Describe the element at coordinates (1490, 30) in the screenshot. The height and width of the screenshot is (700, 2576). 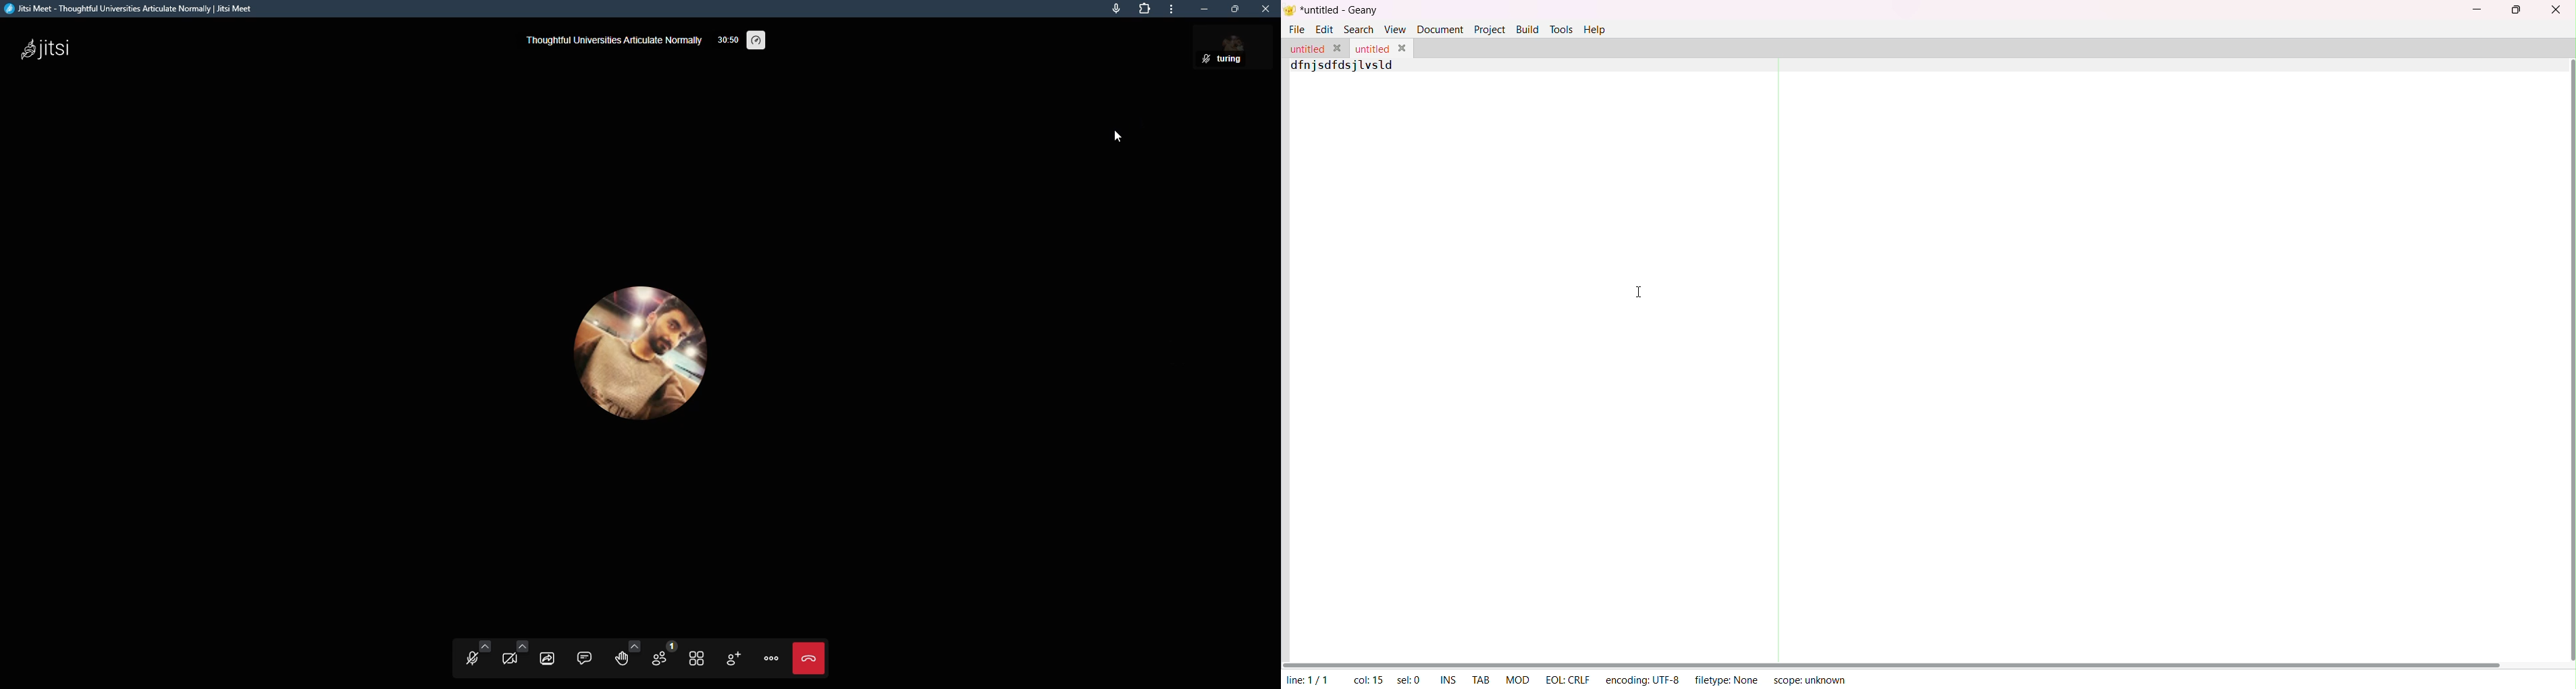
I see `project` at that location.